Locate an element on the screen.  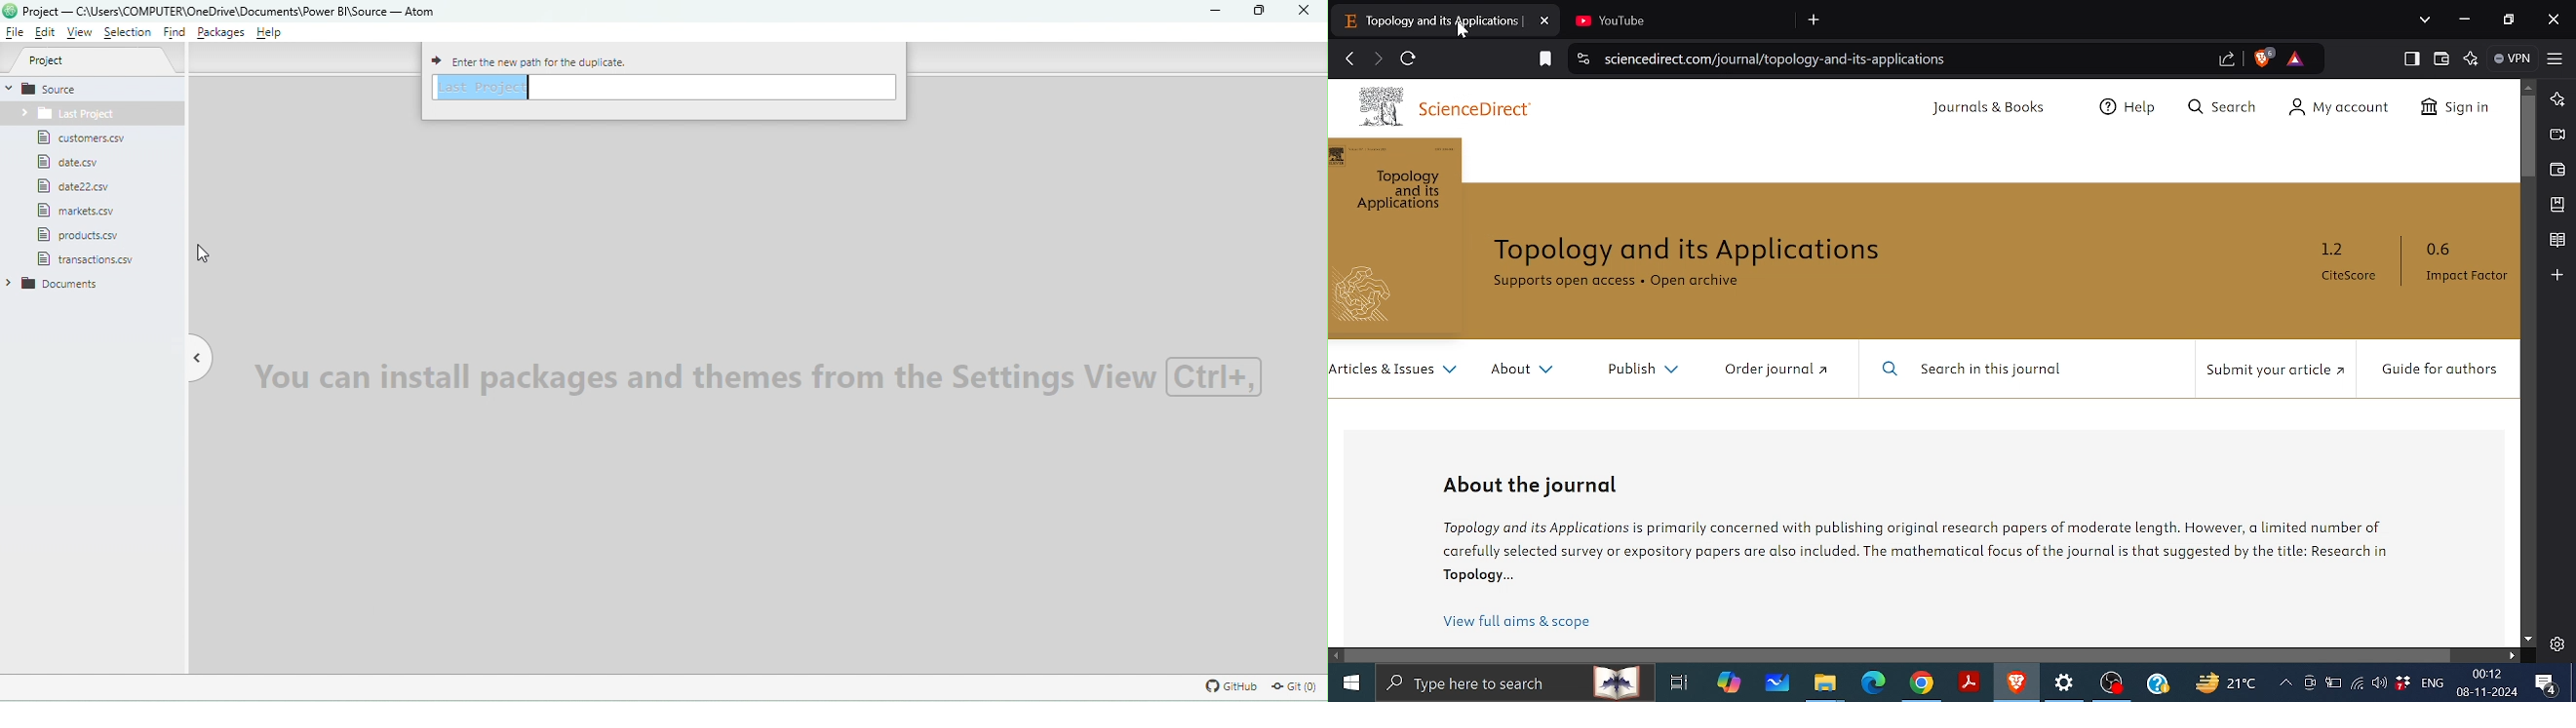
Whiteboard is located at coordinates (1777, 682).